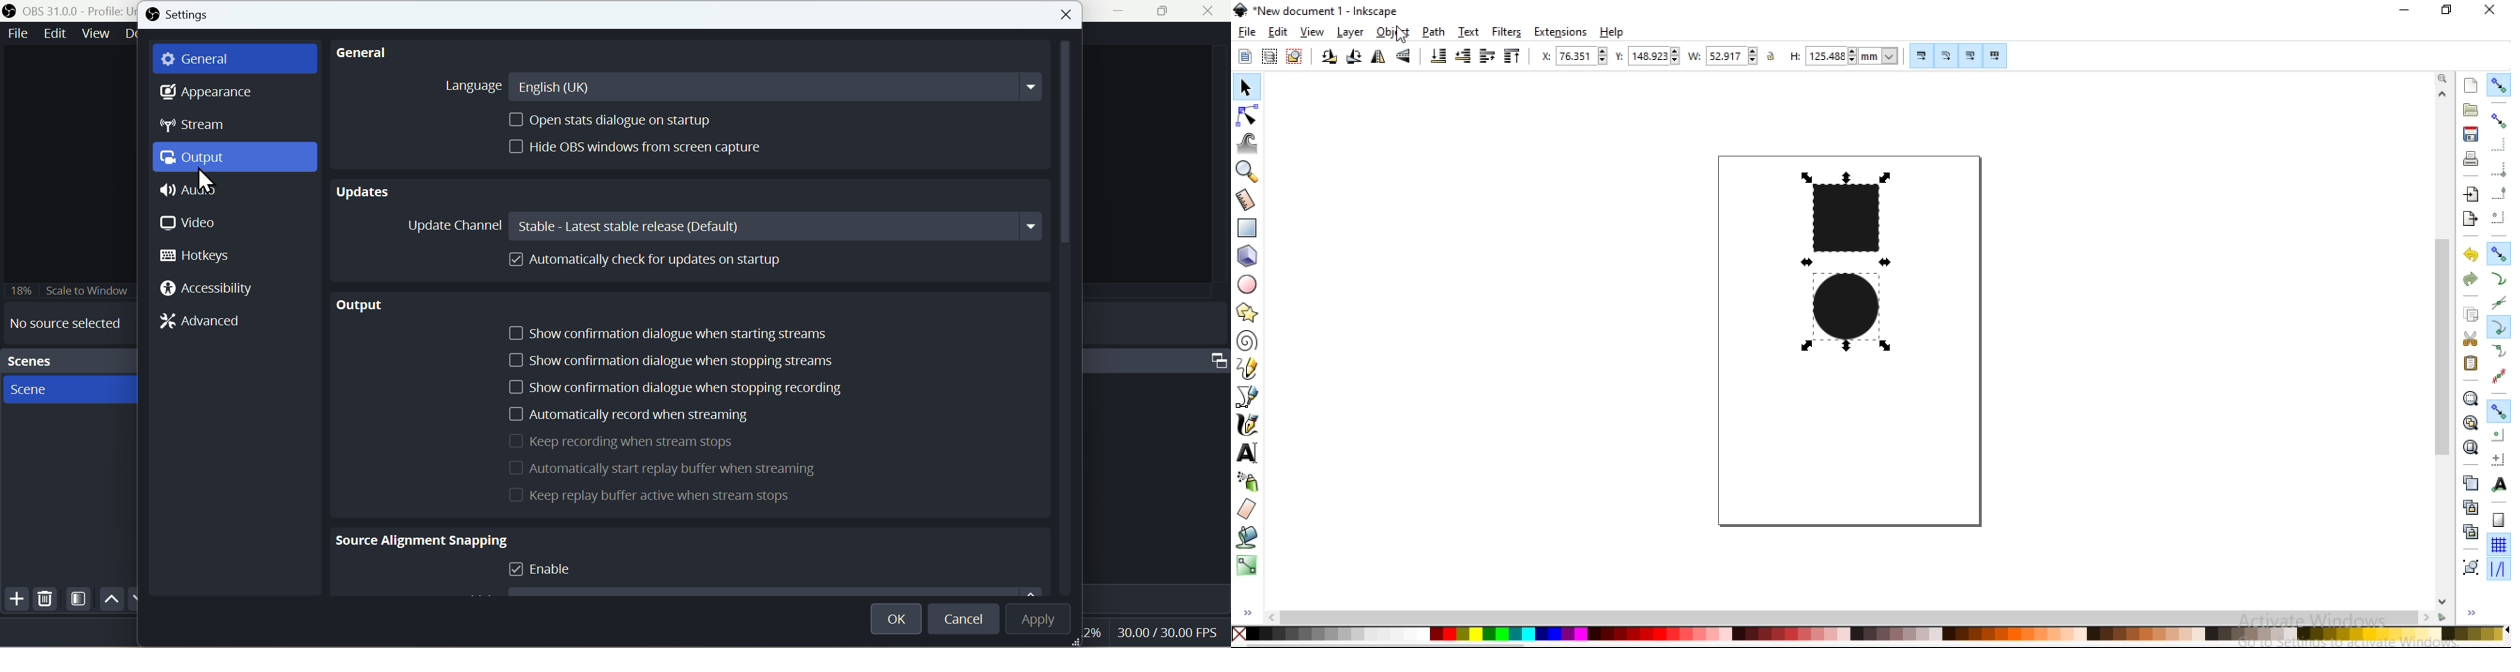 This screenshot has width=2520, height=672. Describe the element at coordinates (1311, 32) in the screenshot. I see `view` at that location.